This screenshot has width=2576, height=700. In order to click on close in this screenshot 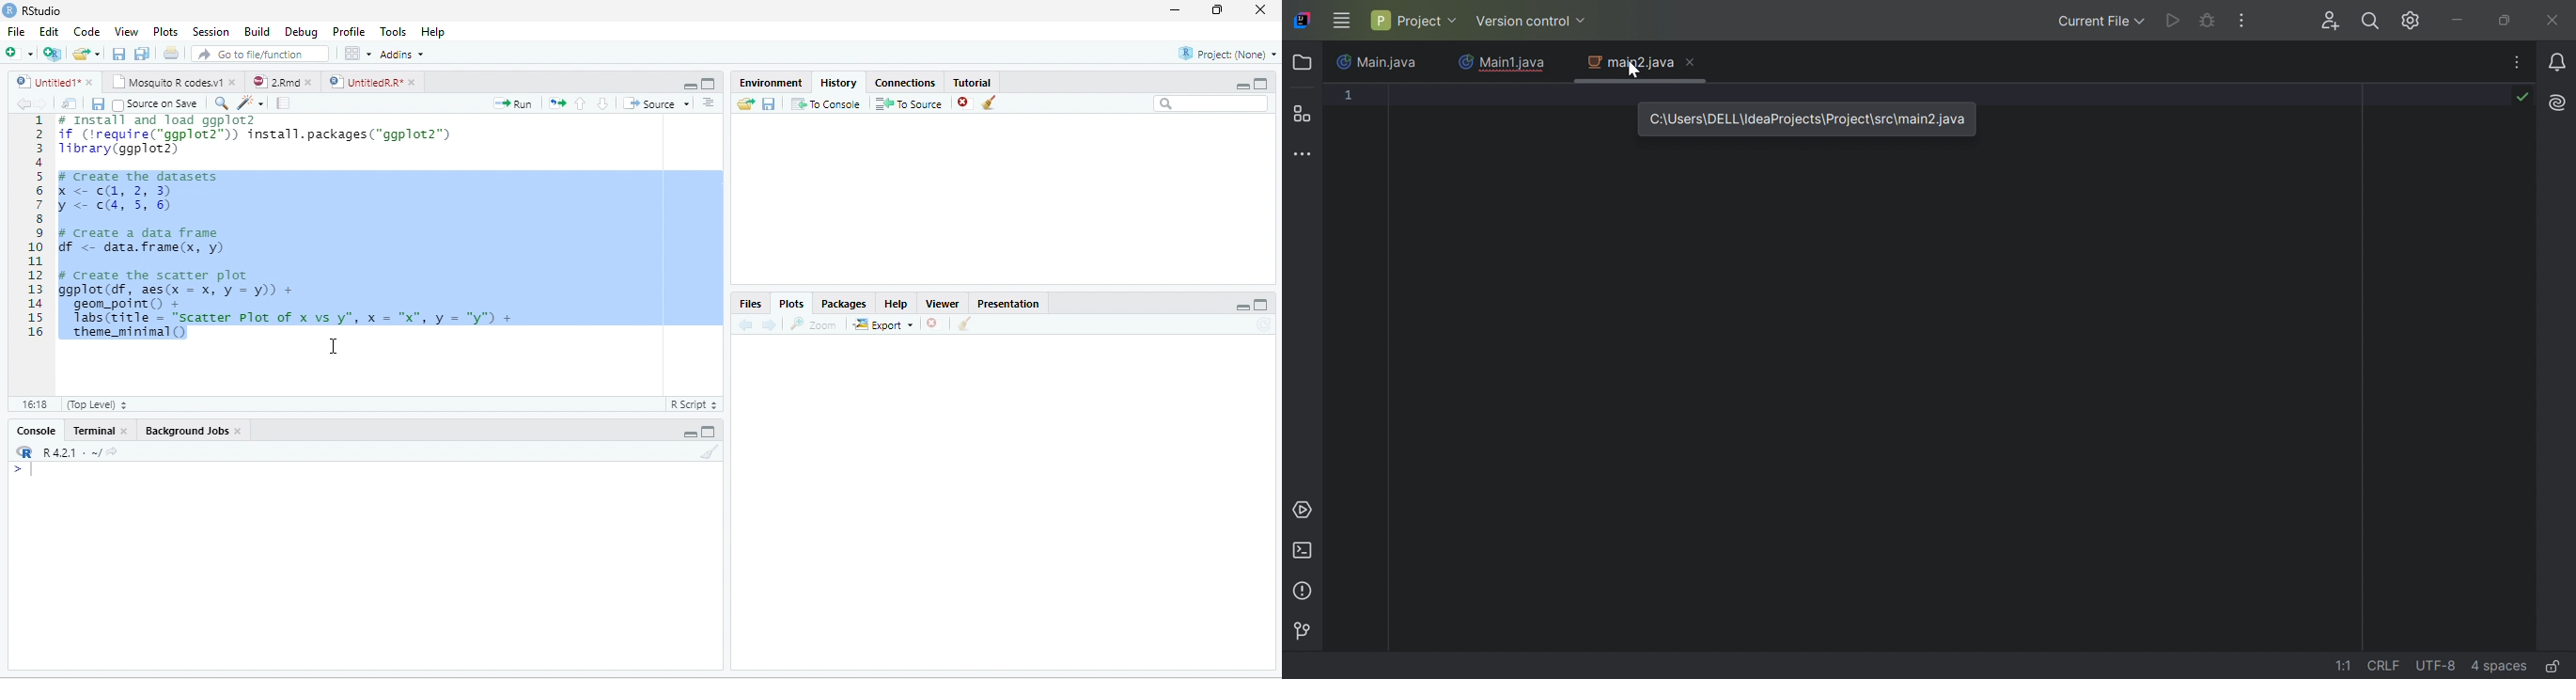, I will do `click(231, 82)`.